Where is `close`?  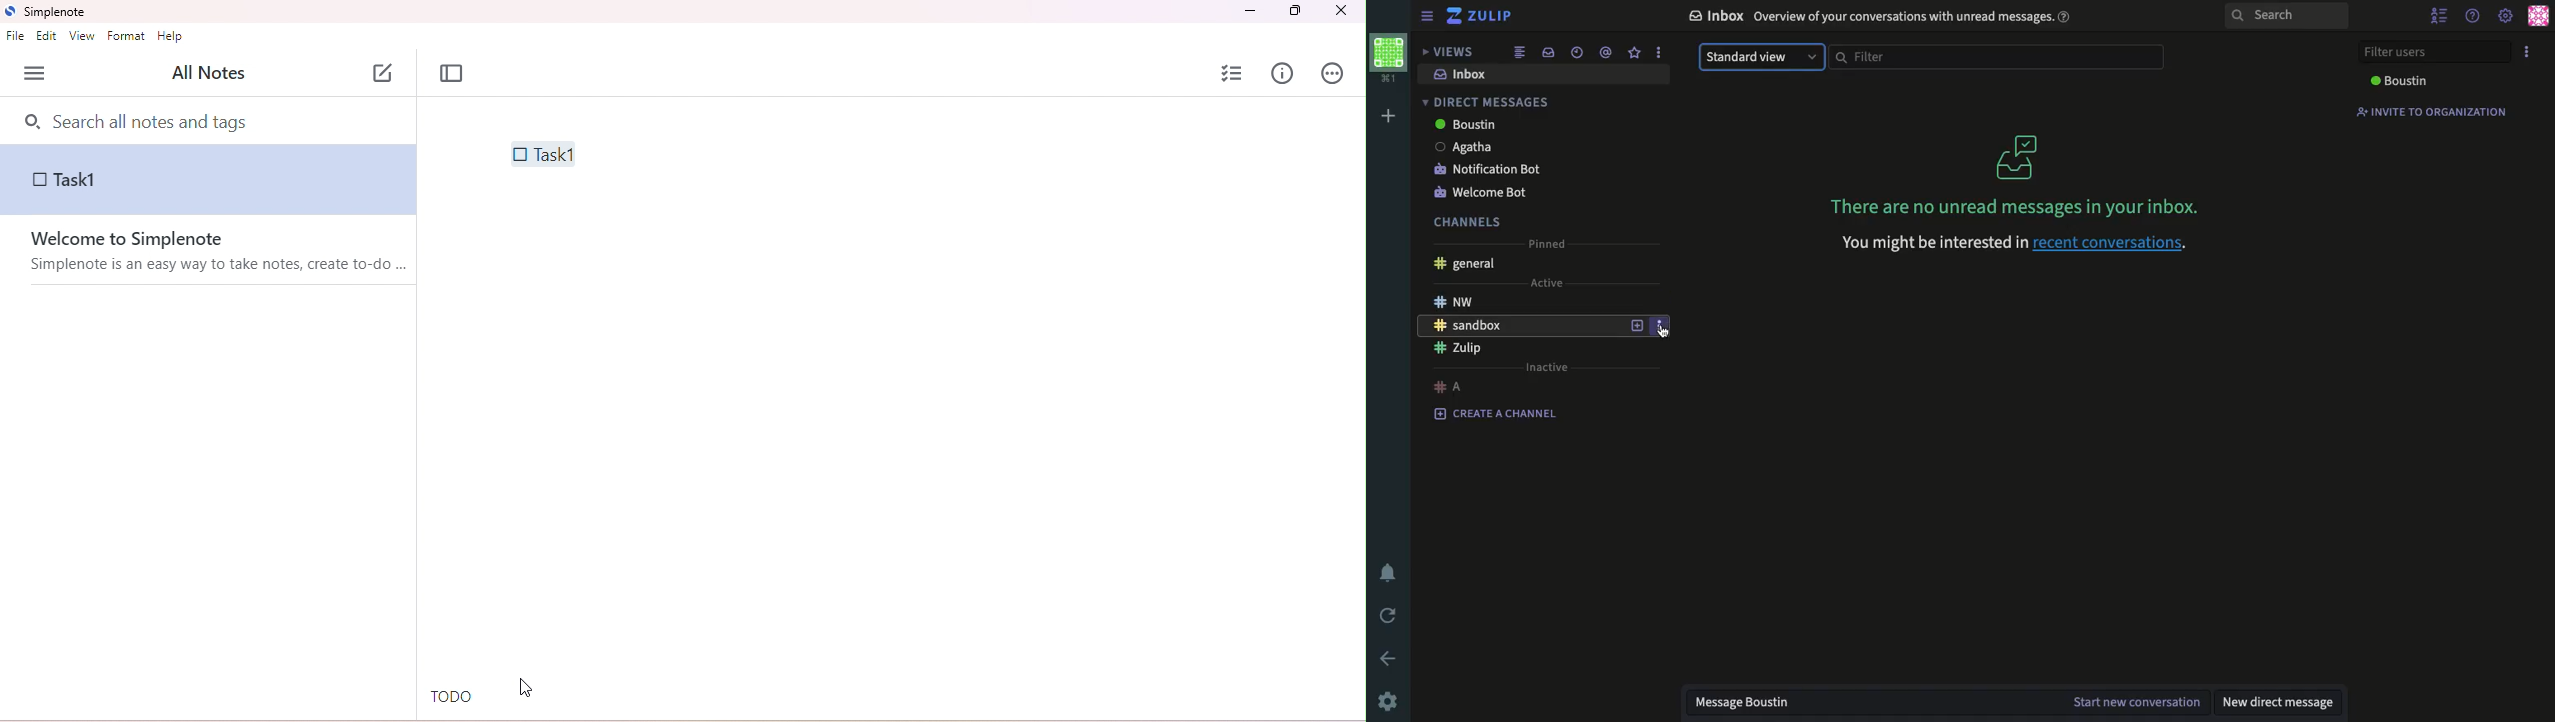
close is located at coordinates (1340, 12).